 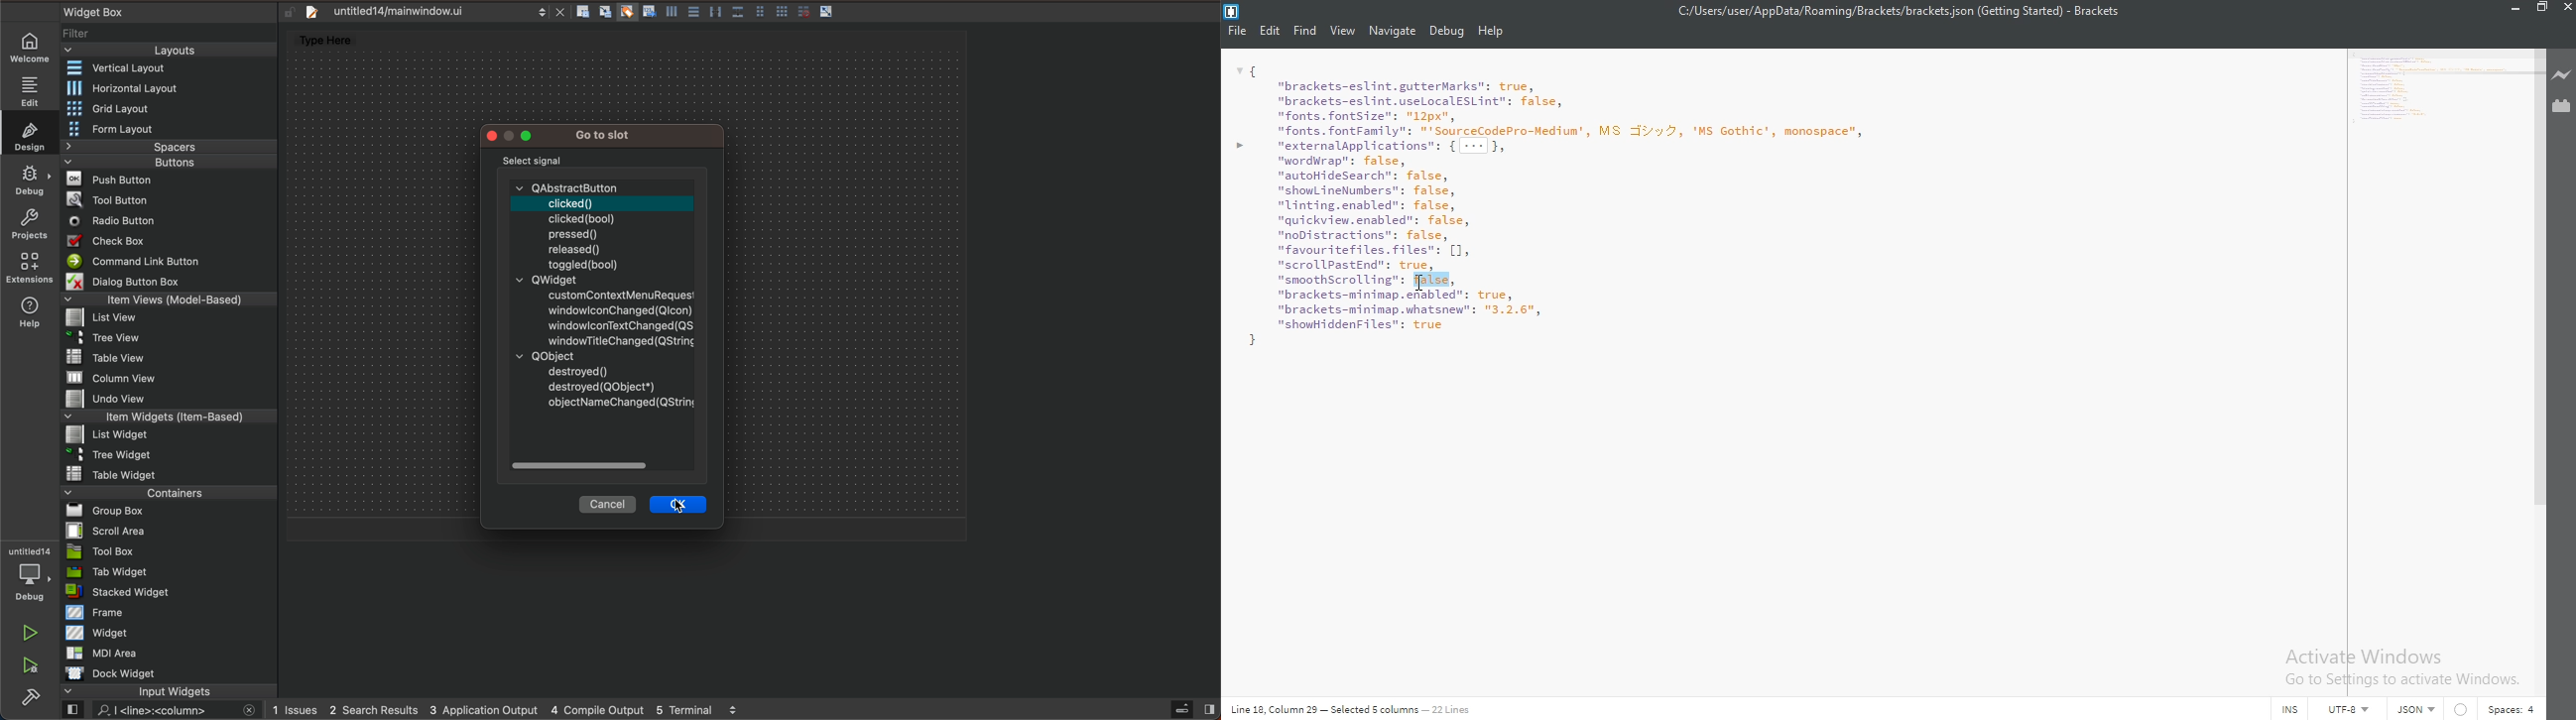 I want to click on dock widget, so click(x=168, y=674).